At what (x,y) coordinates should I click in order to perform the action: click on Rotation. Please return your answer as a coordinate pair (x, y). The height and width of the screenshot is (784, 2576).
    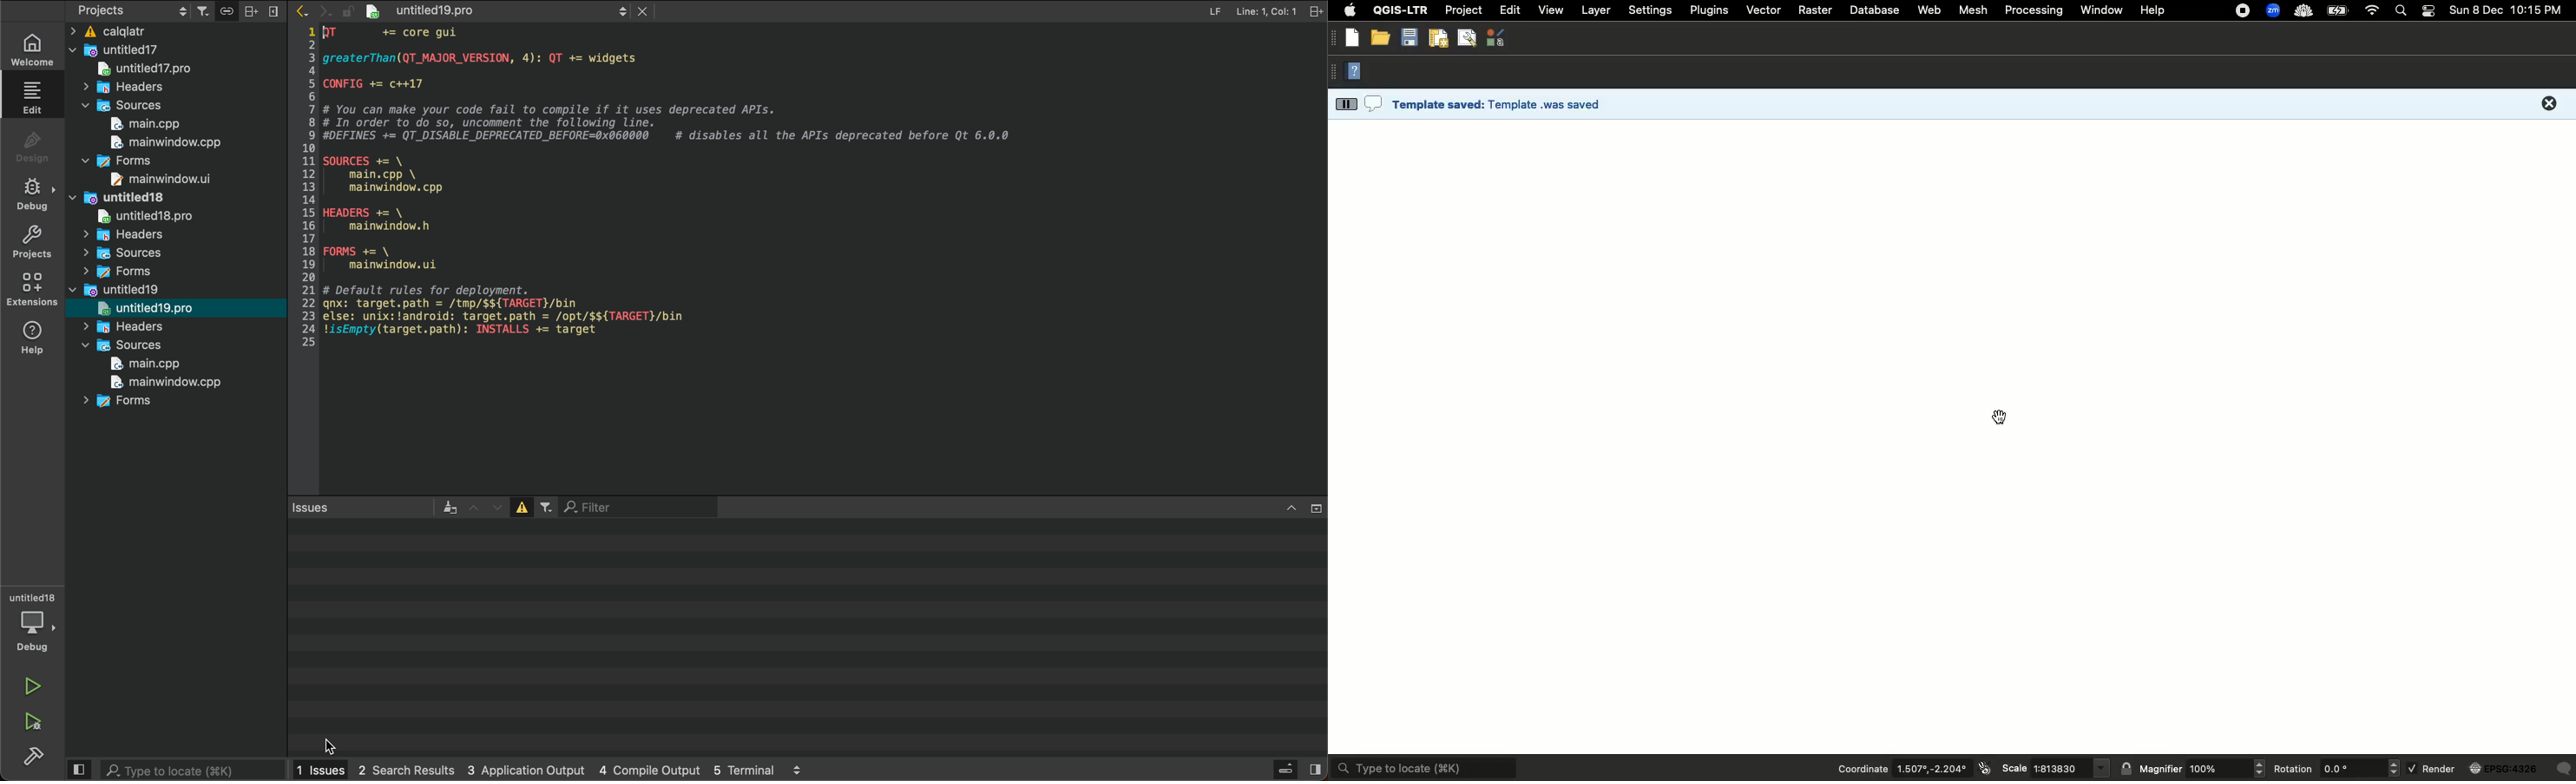
    Looking at the image, I should click on (2292, 770).